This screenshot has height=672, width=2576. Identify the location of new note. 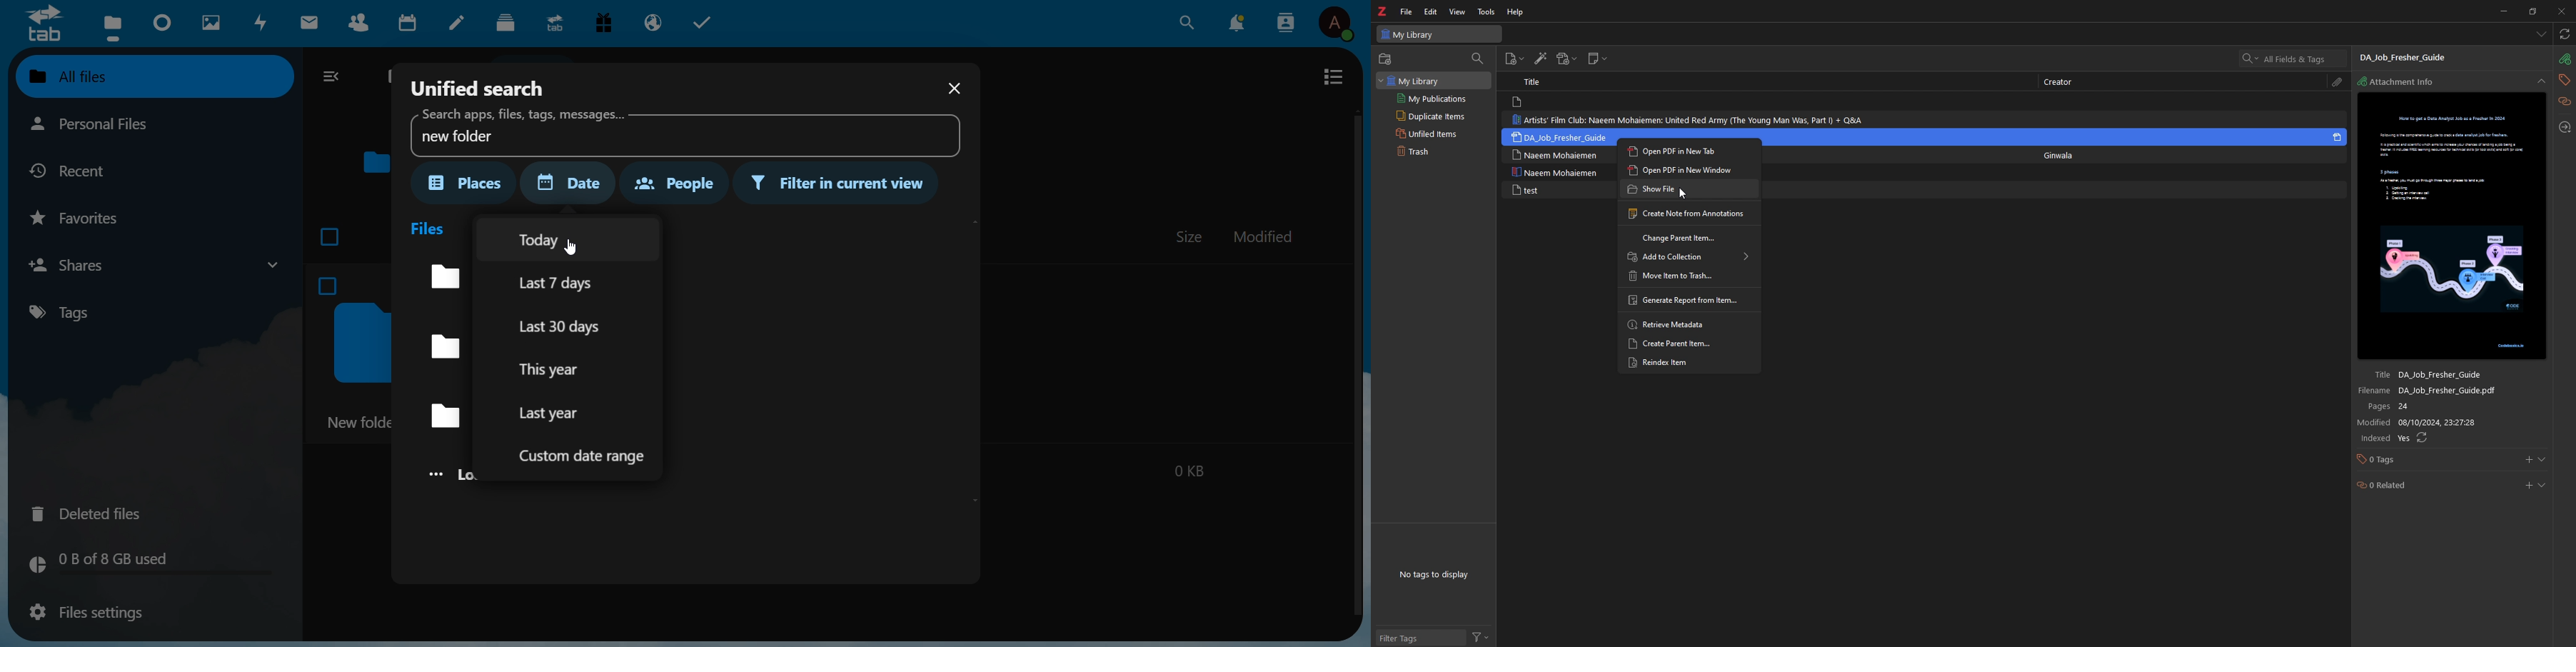
(1598, 58).